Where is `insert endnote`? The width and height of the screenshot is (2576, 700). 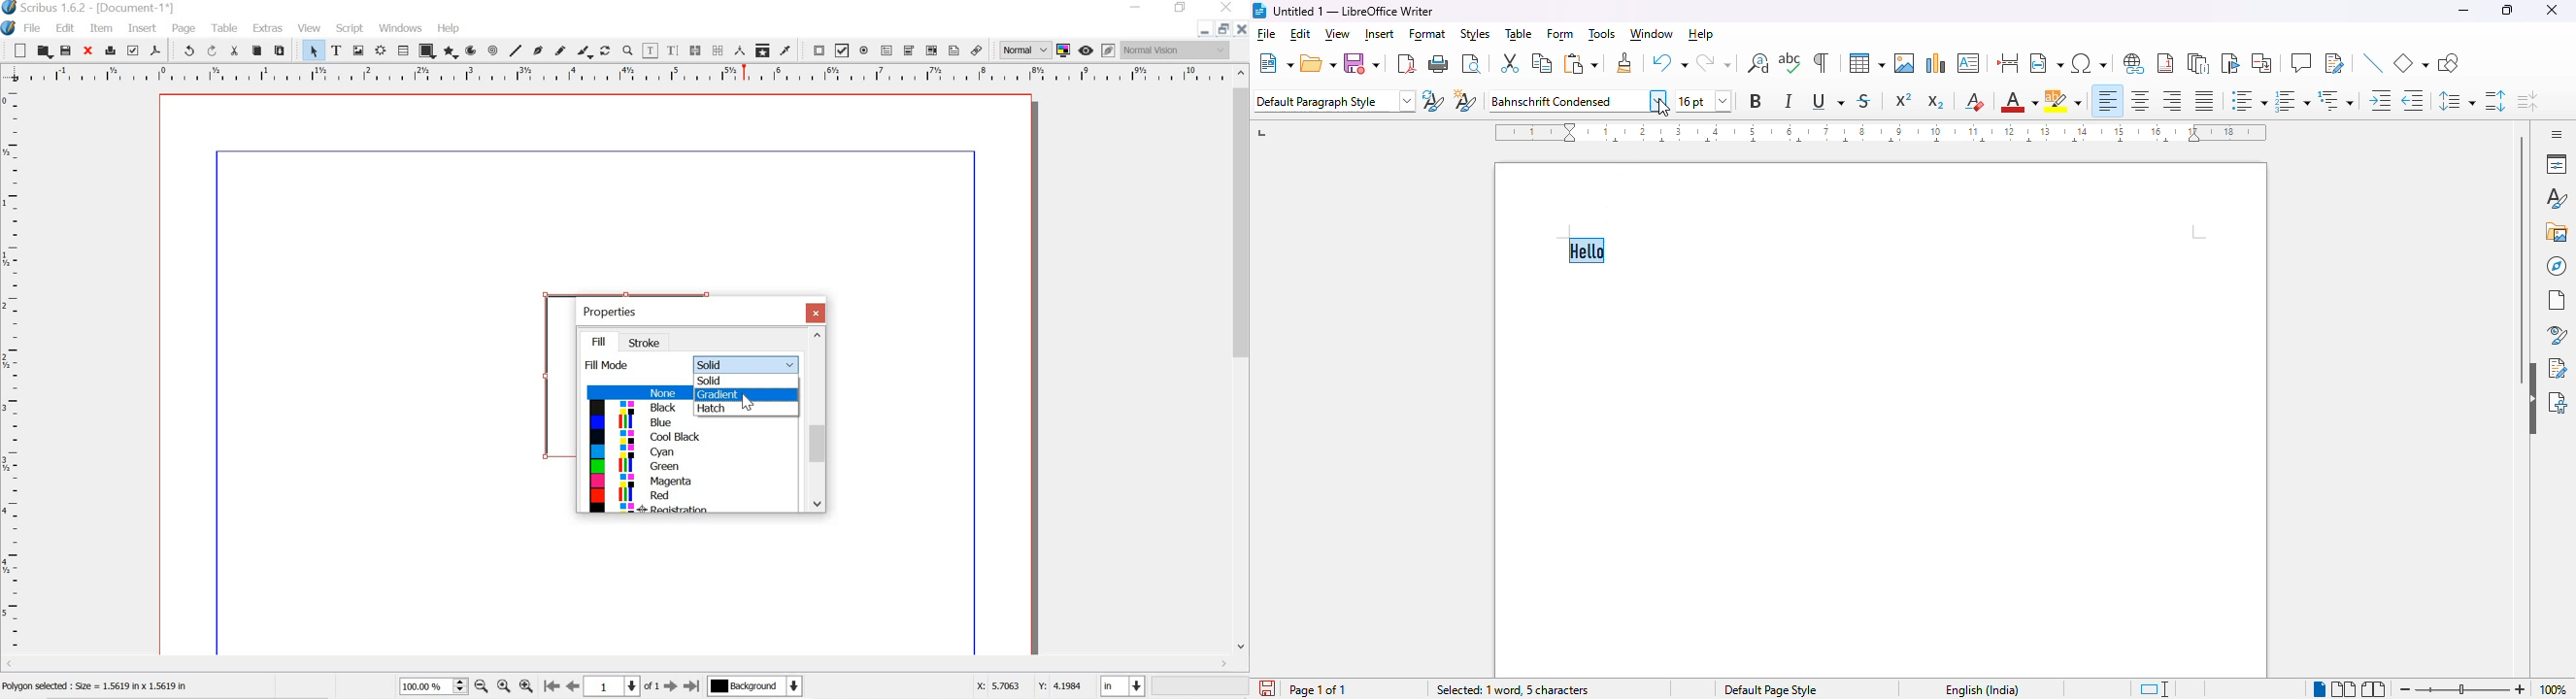
insert endnote is located at coordinates (2199, 62).